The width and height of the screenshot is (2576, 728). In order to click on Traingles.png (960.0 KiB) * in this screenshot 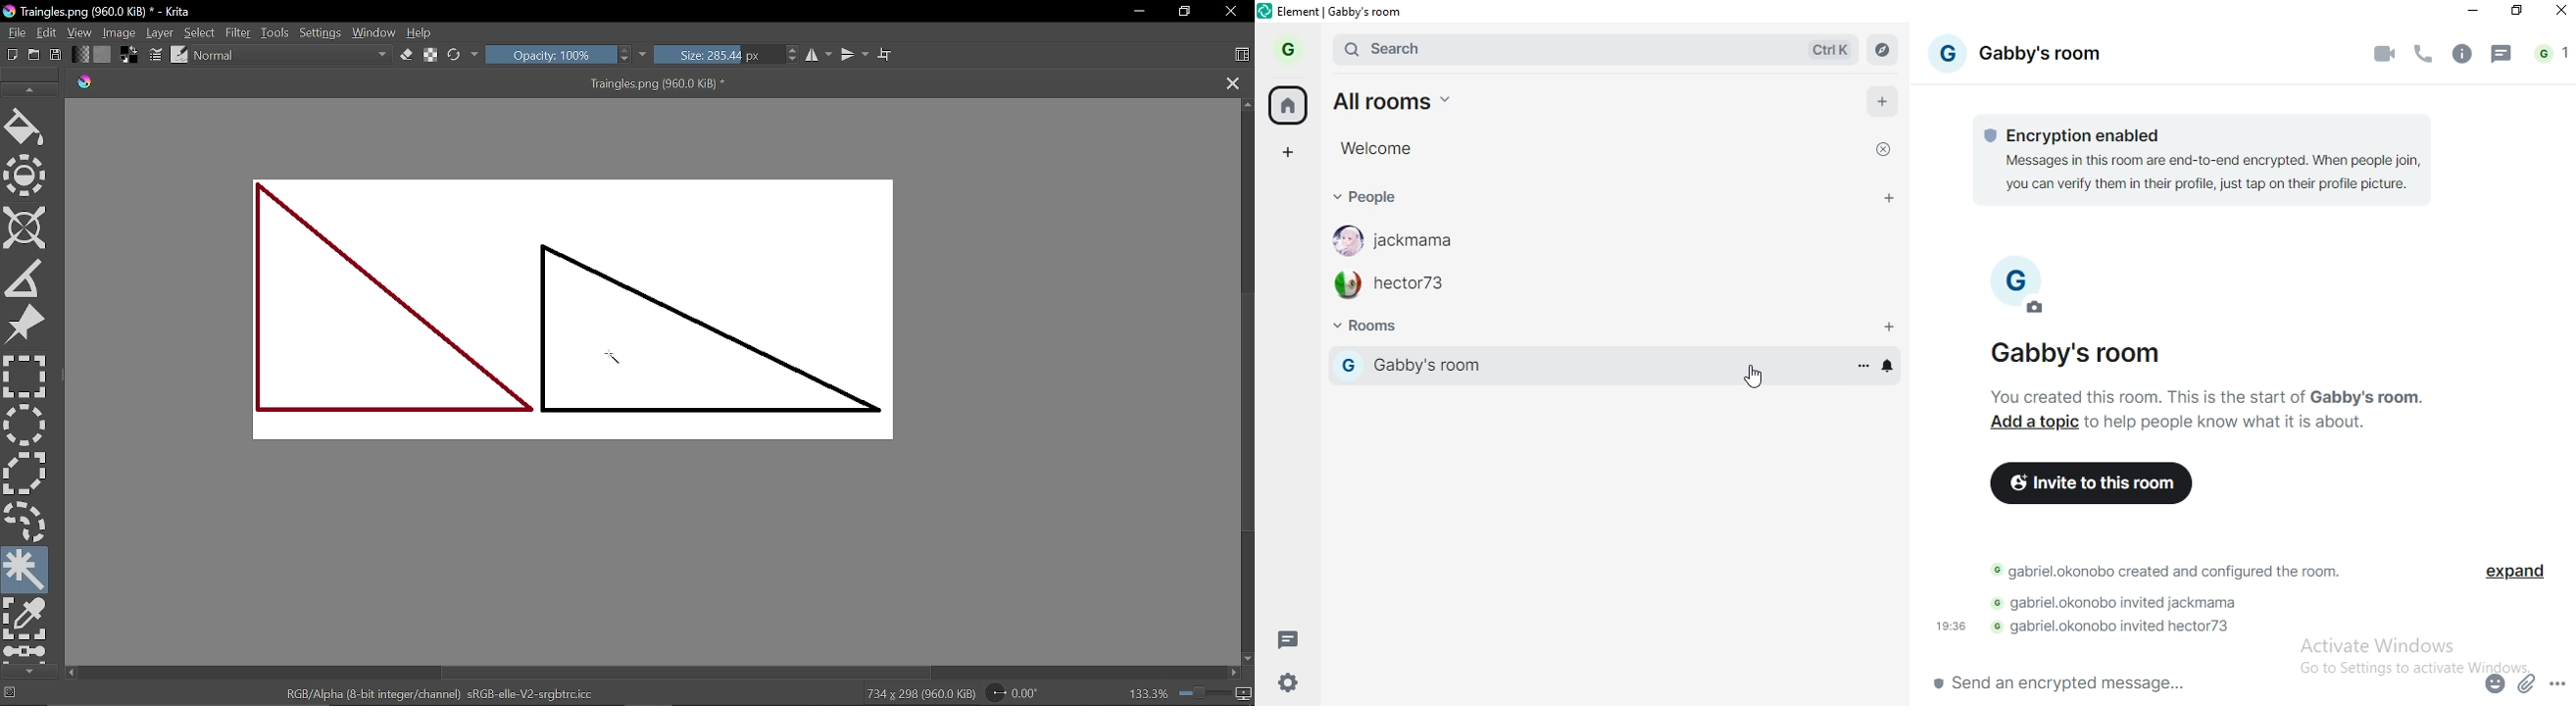, I will do `click(659, 83)`.